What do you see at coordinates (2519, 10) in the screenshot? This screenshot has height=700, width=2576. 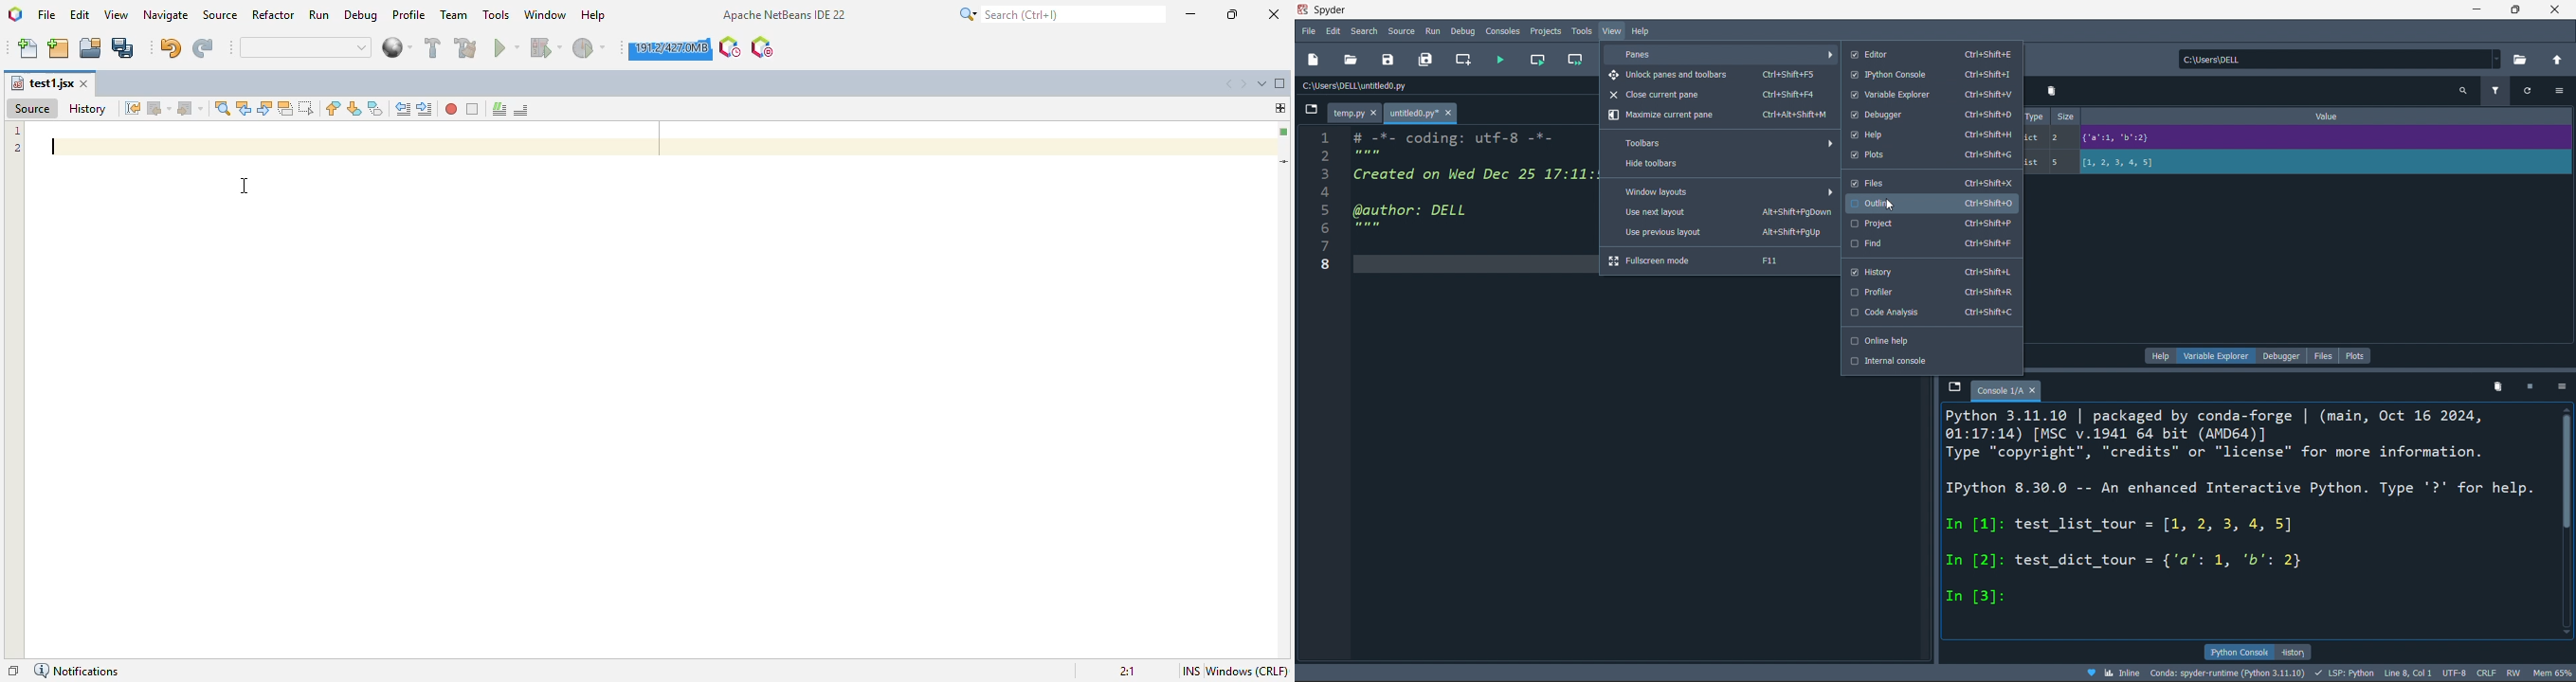 I see `maximiz` at bounding box center [2519, 10].